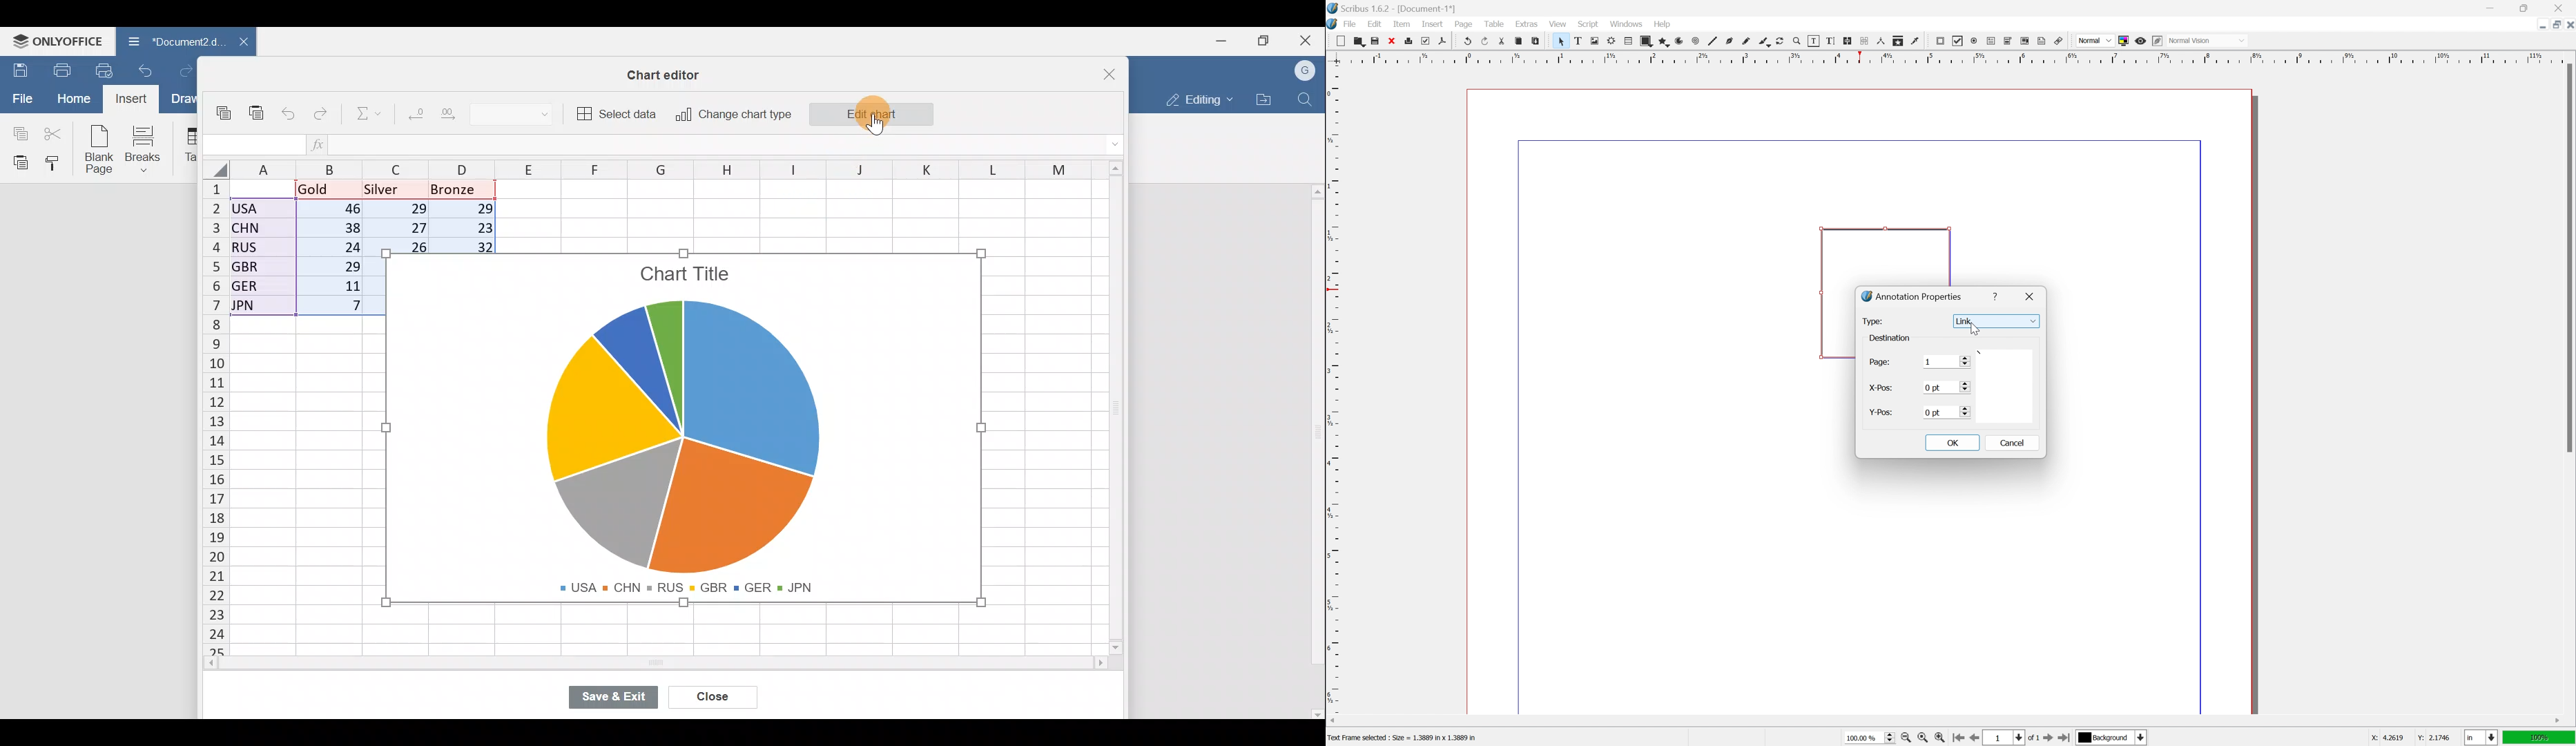  I want to click on table, so click(1494, 23).